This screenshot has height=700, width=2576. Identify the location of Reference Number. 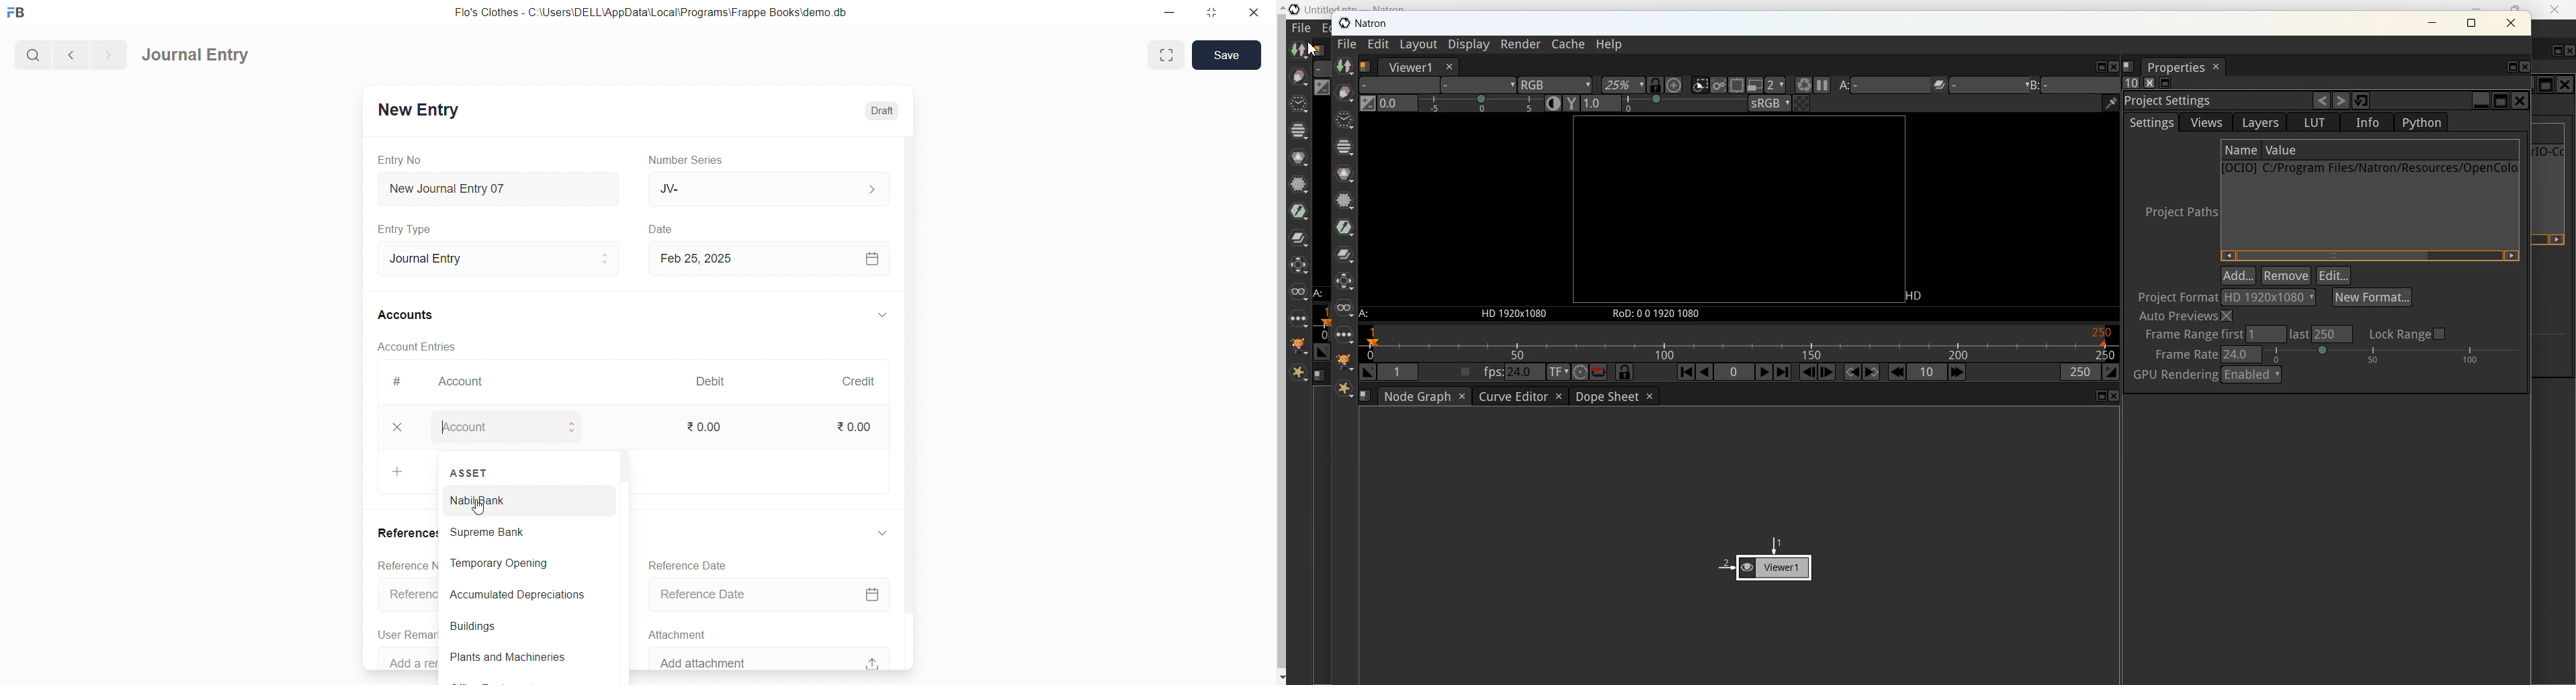
(402, 565).